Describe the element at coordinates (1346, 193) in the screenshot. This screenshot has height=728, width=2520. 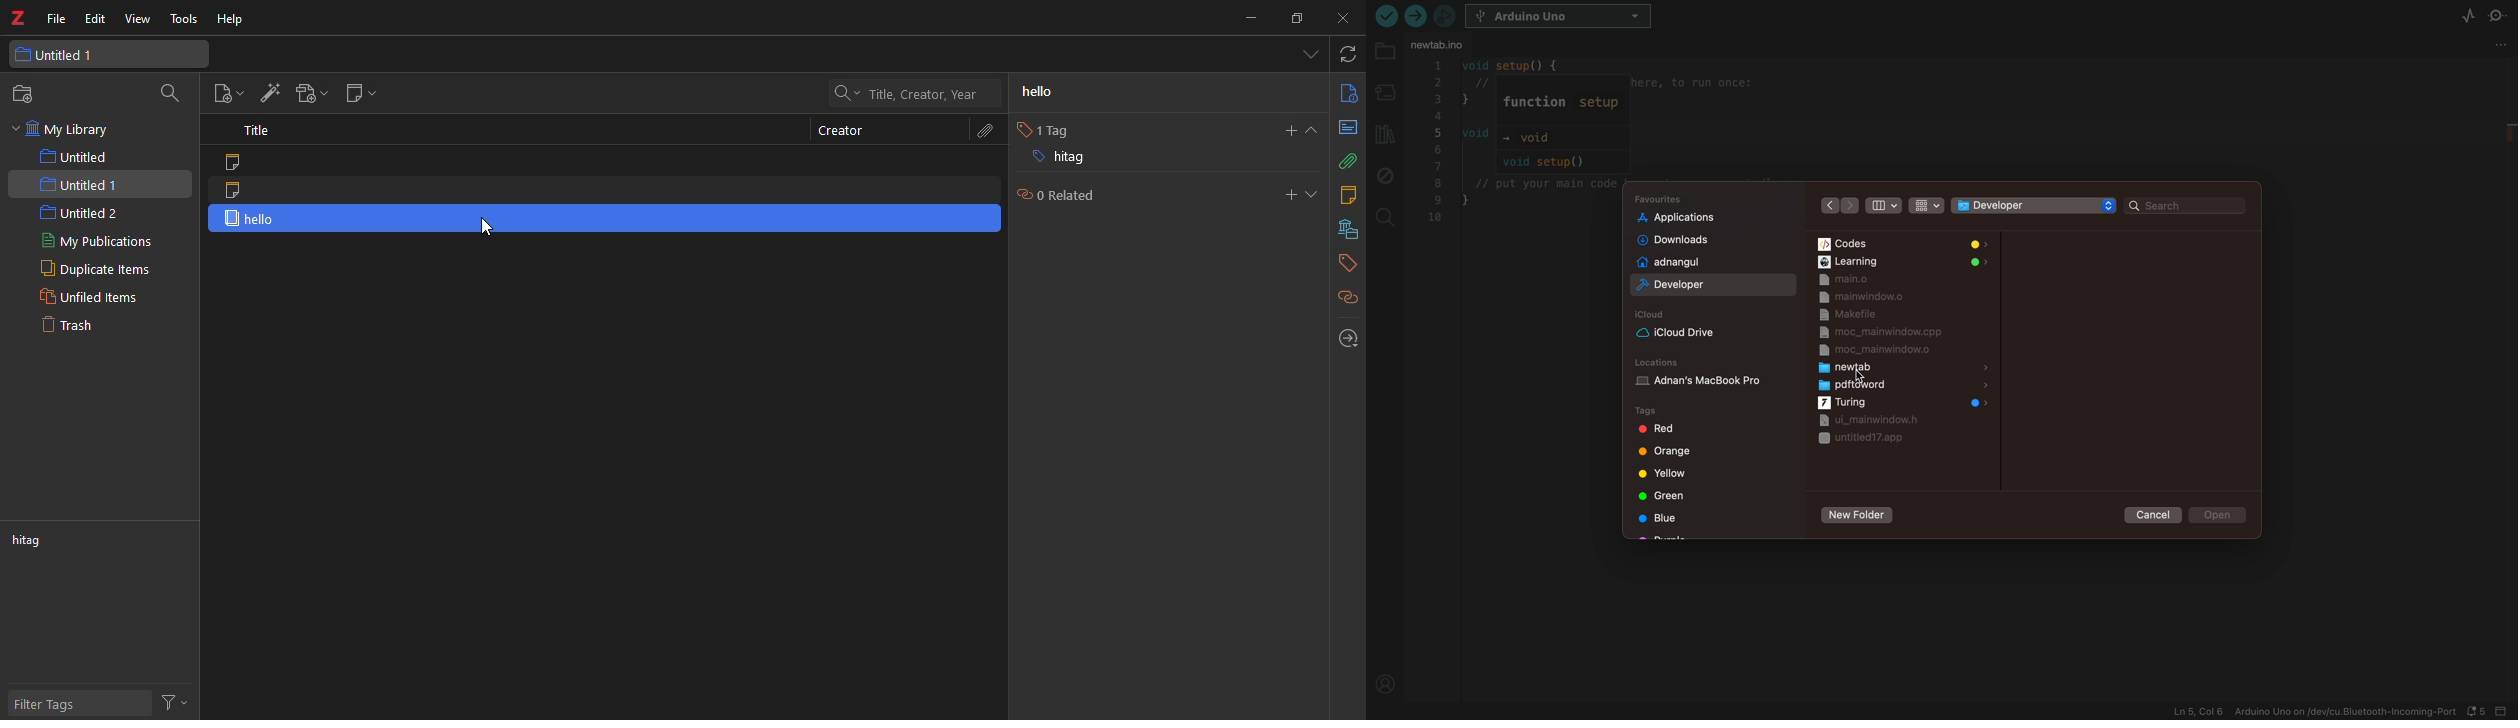
I see `notes` at that location.